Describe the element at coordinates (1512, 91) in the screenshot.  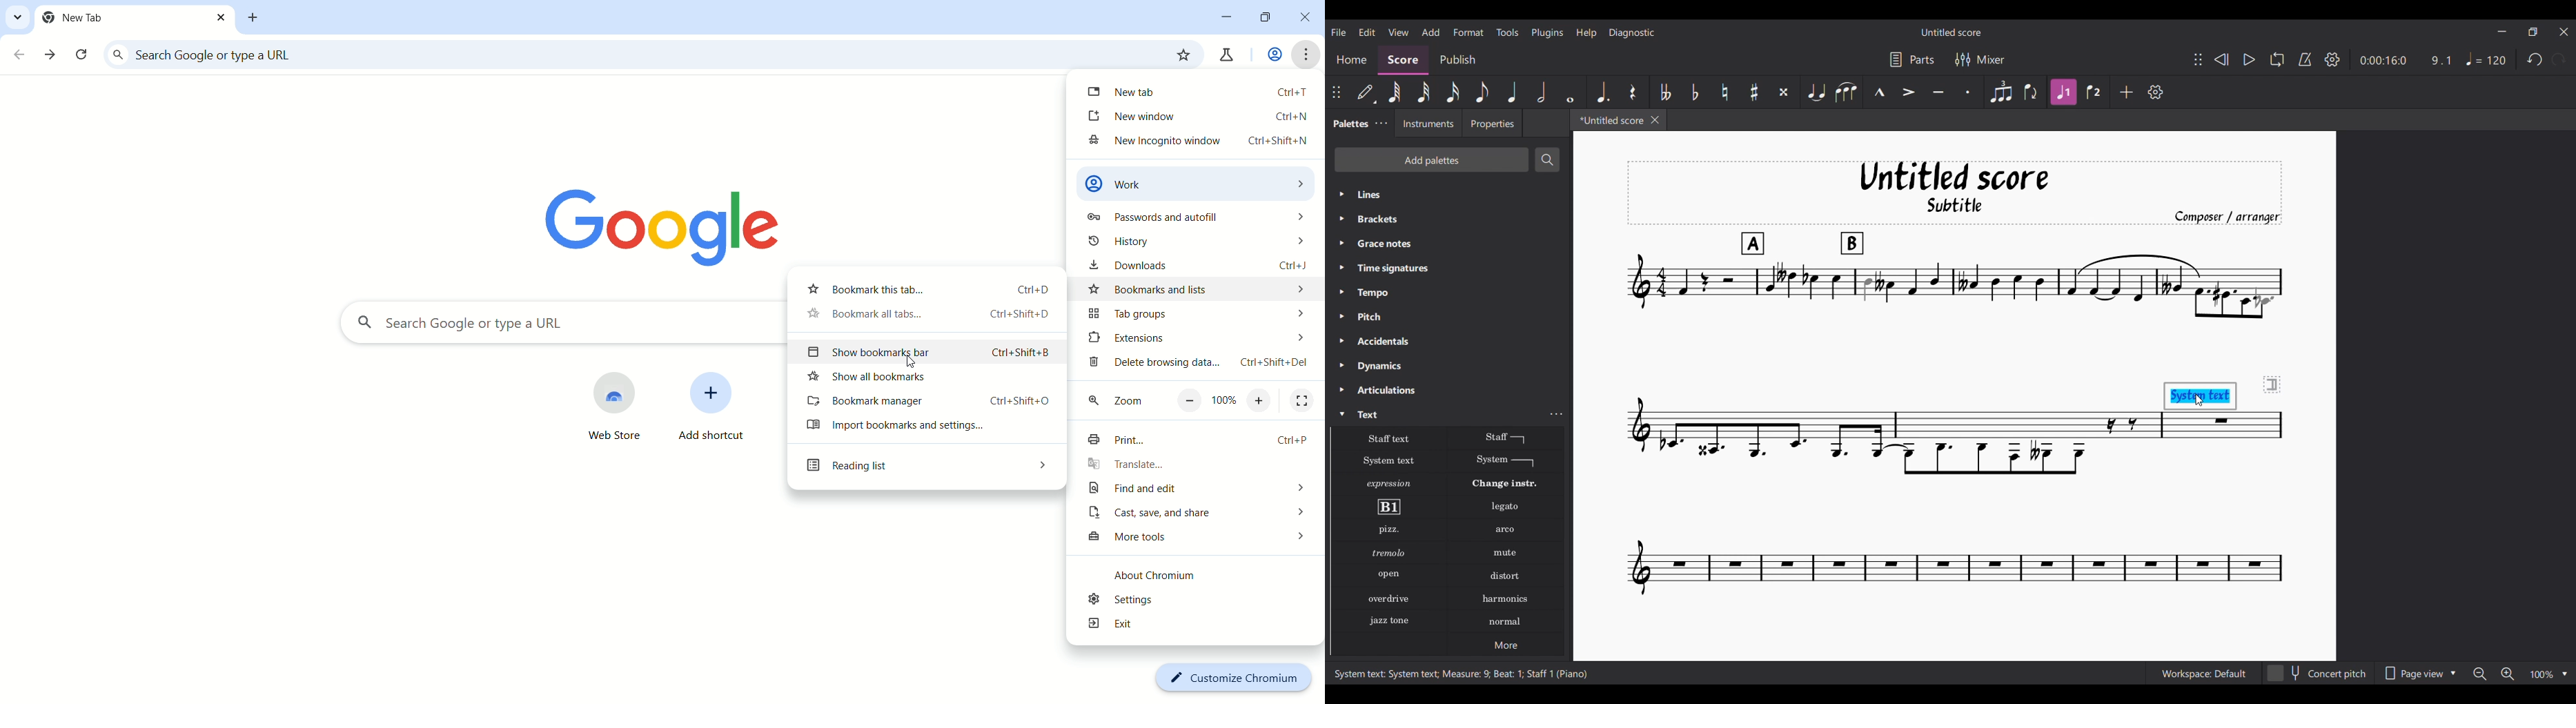
I see `Quarter note` at that location.